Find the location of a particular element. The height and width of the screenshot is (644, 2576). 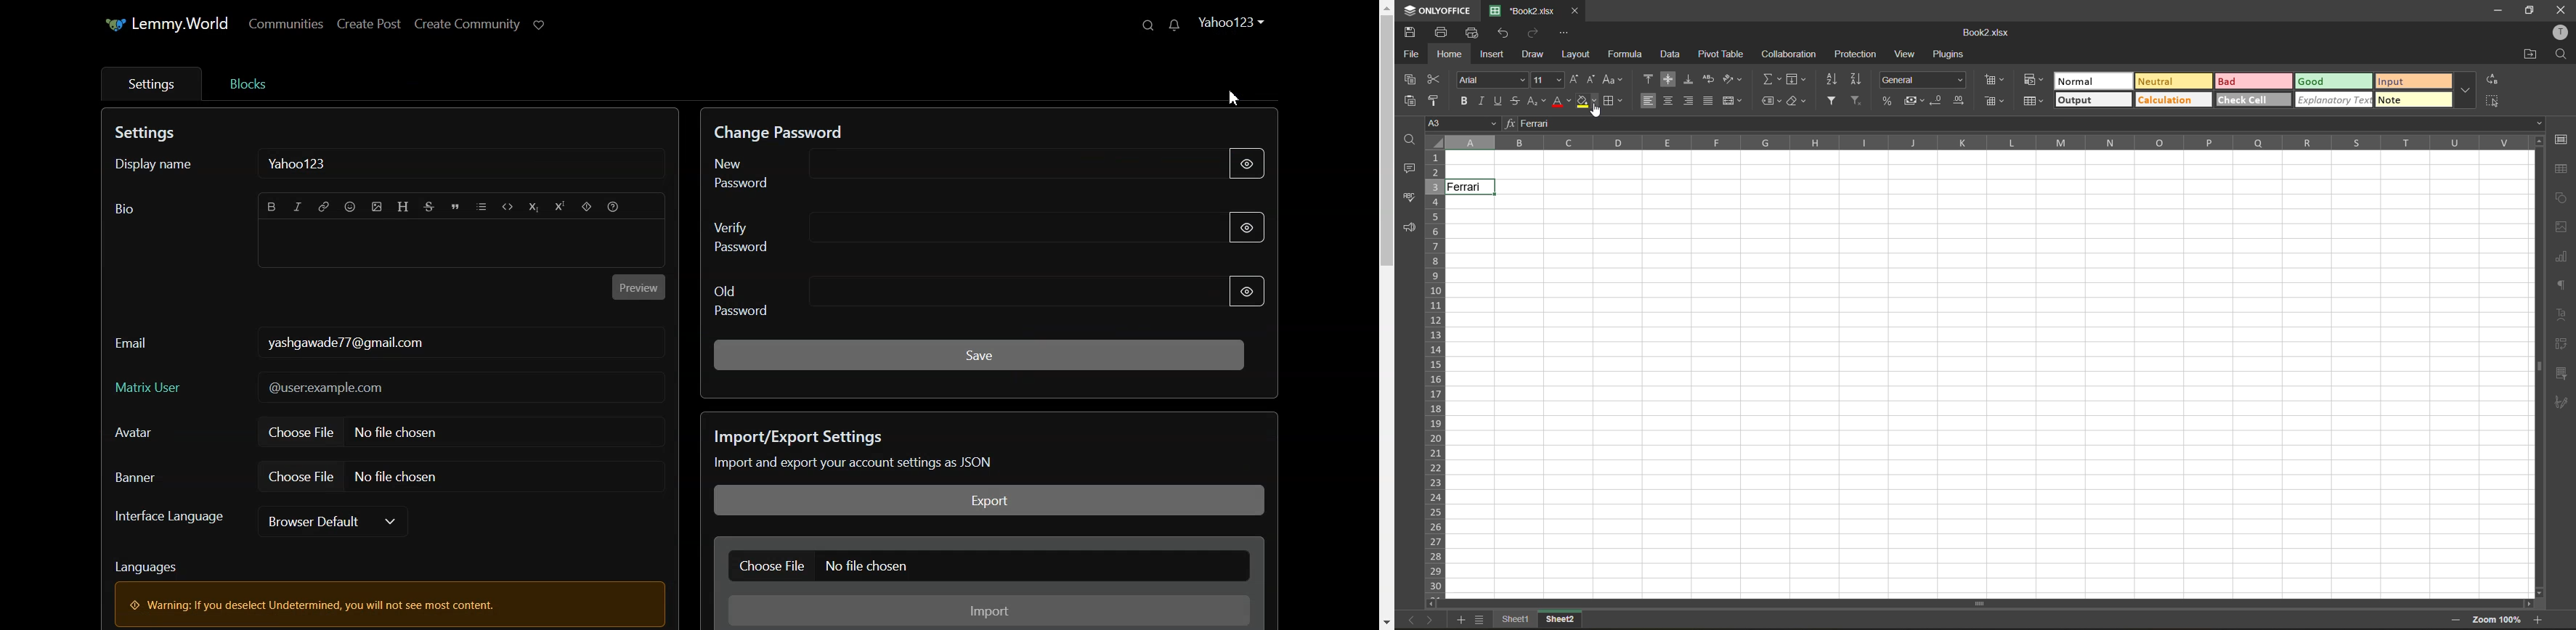

Bold is located at coordinates (272, 207).